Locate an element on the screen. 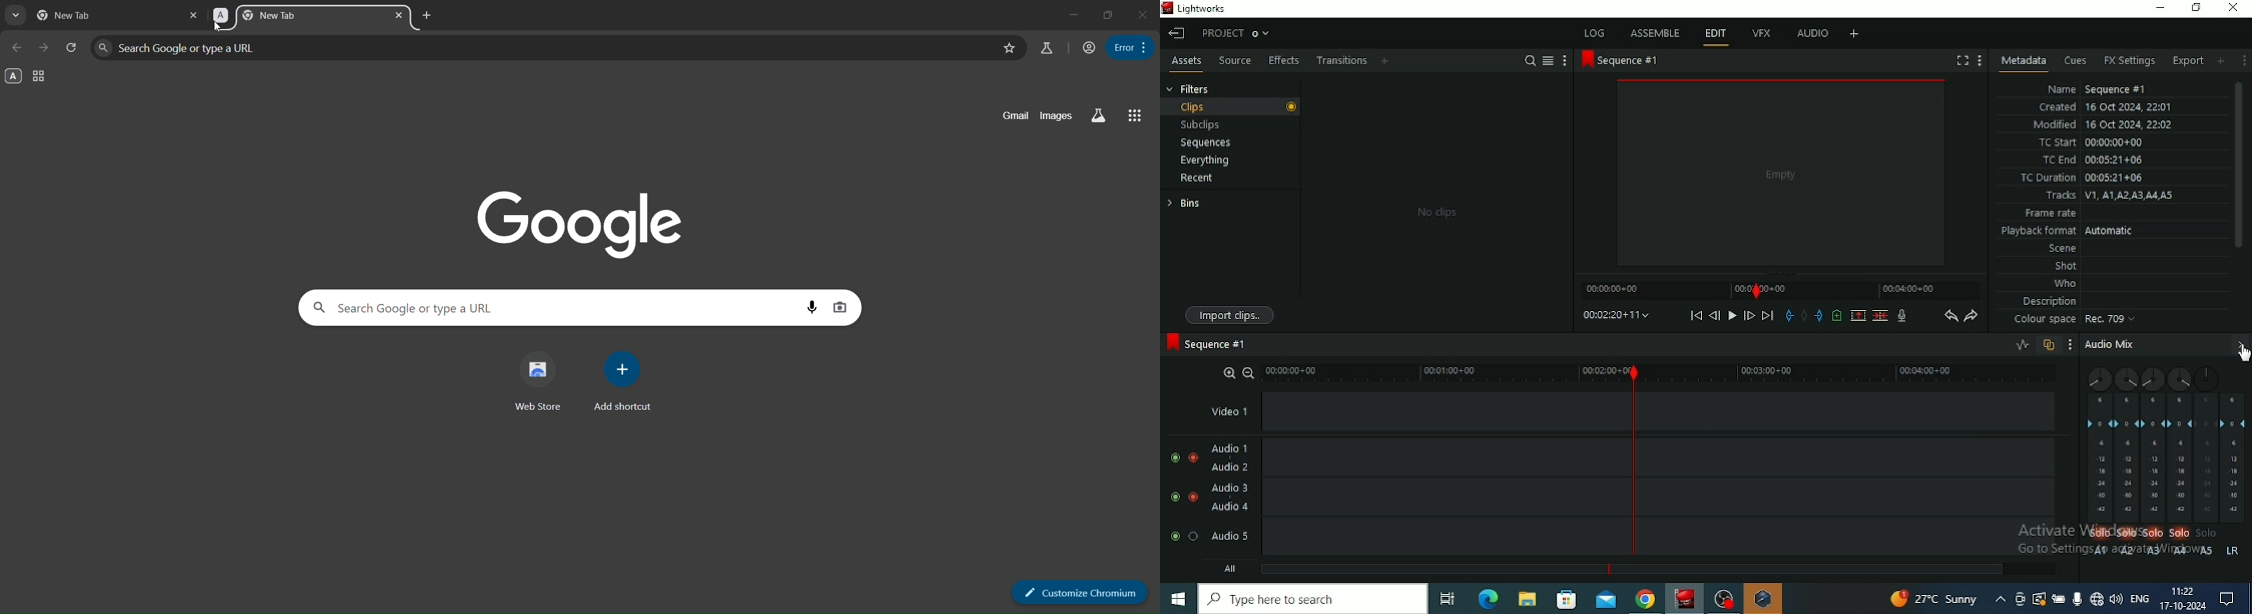 The width and height of the screenshot is (2268, 616). Adjust is located at coordinates (2125, 379).